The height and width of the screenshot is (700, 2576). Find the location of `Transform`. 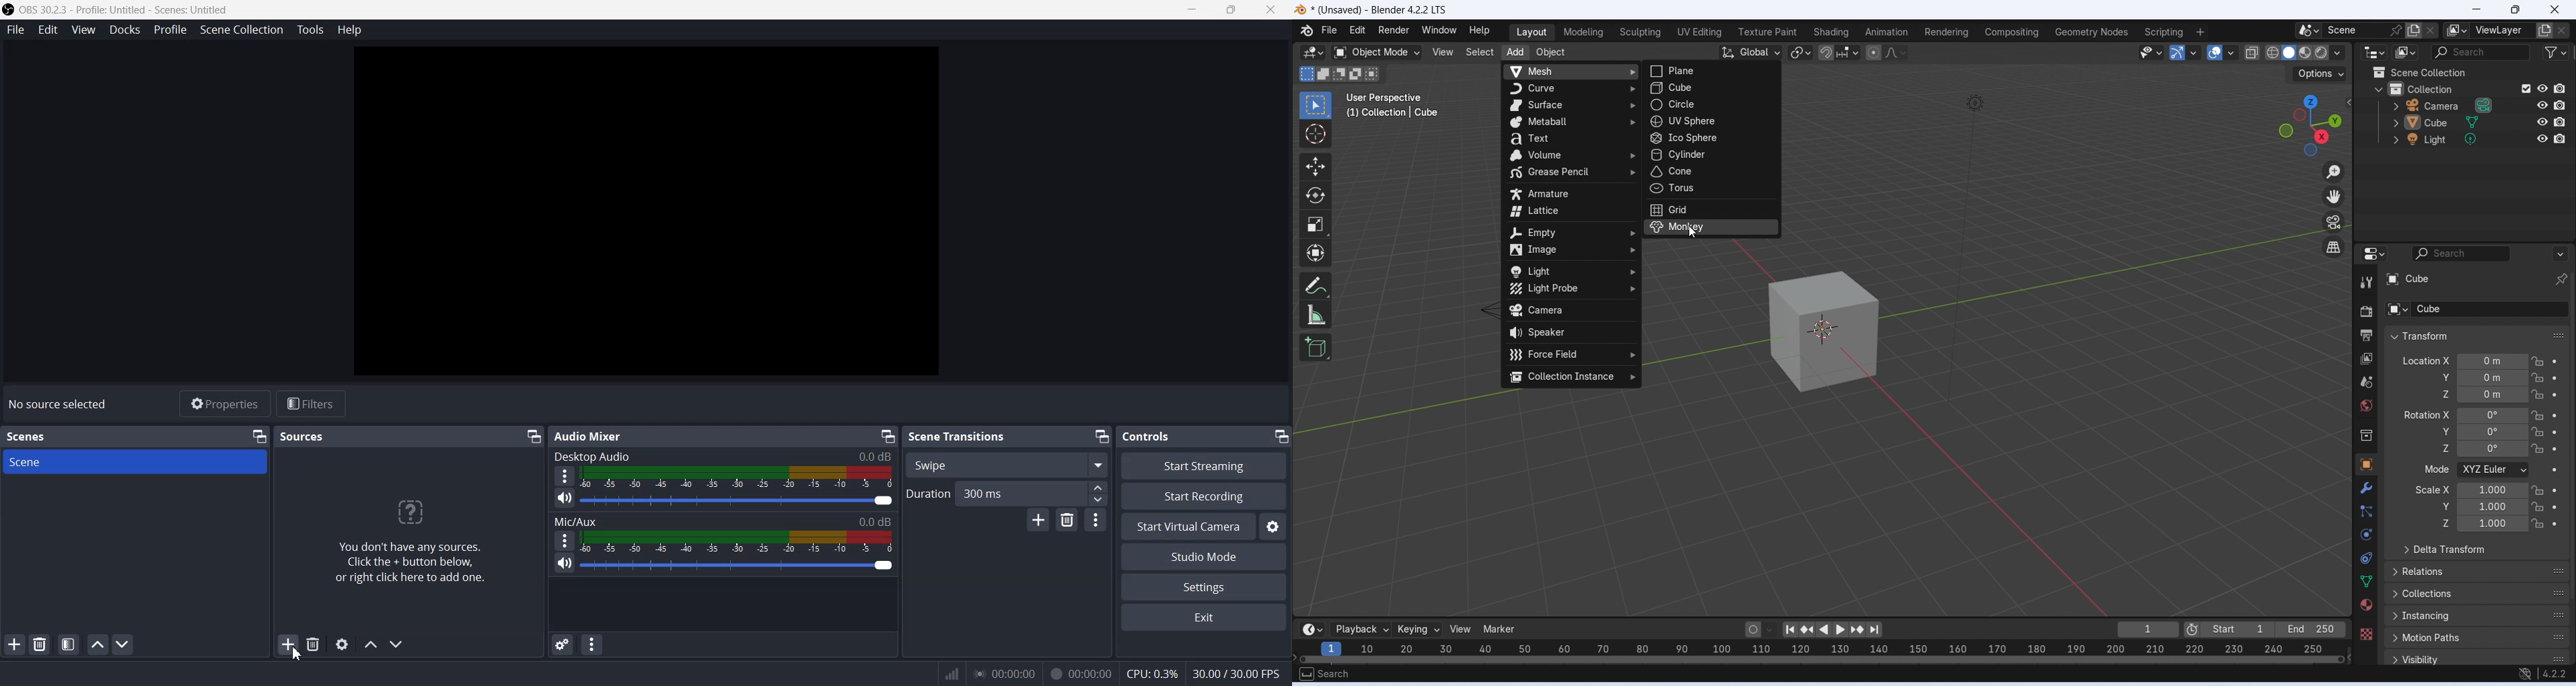

Transform is located at coordinates (1315, 252).